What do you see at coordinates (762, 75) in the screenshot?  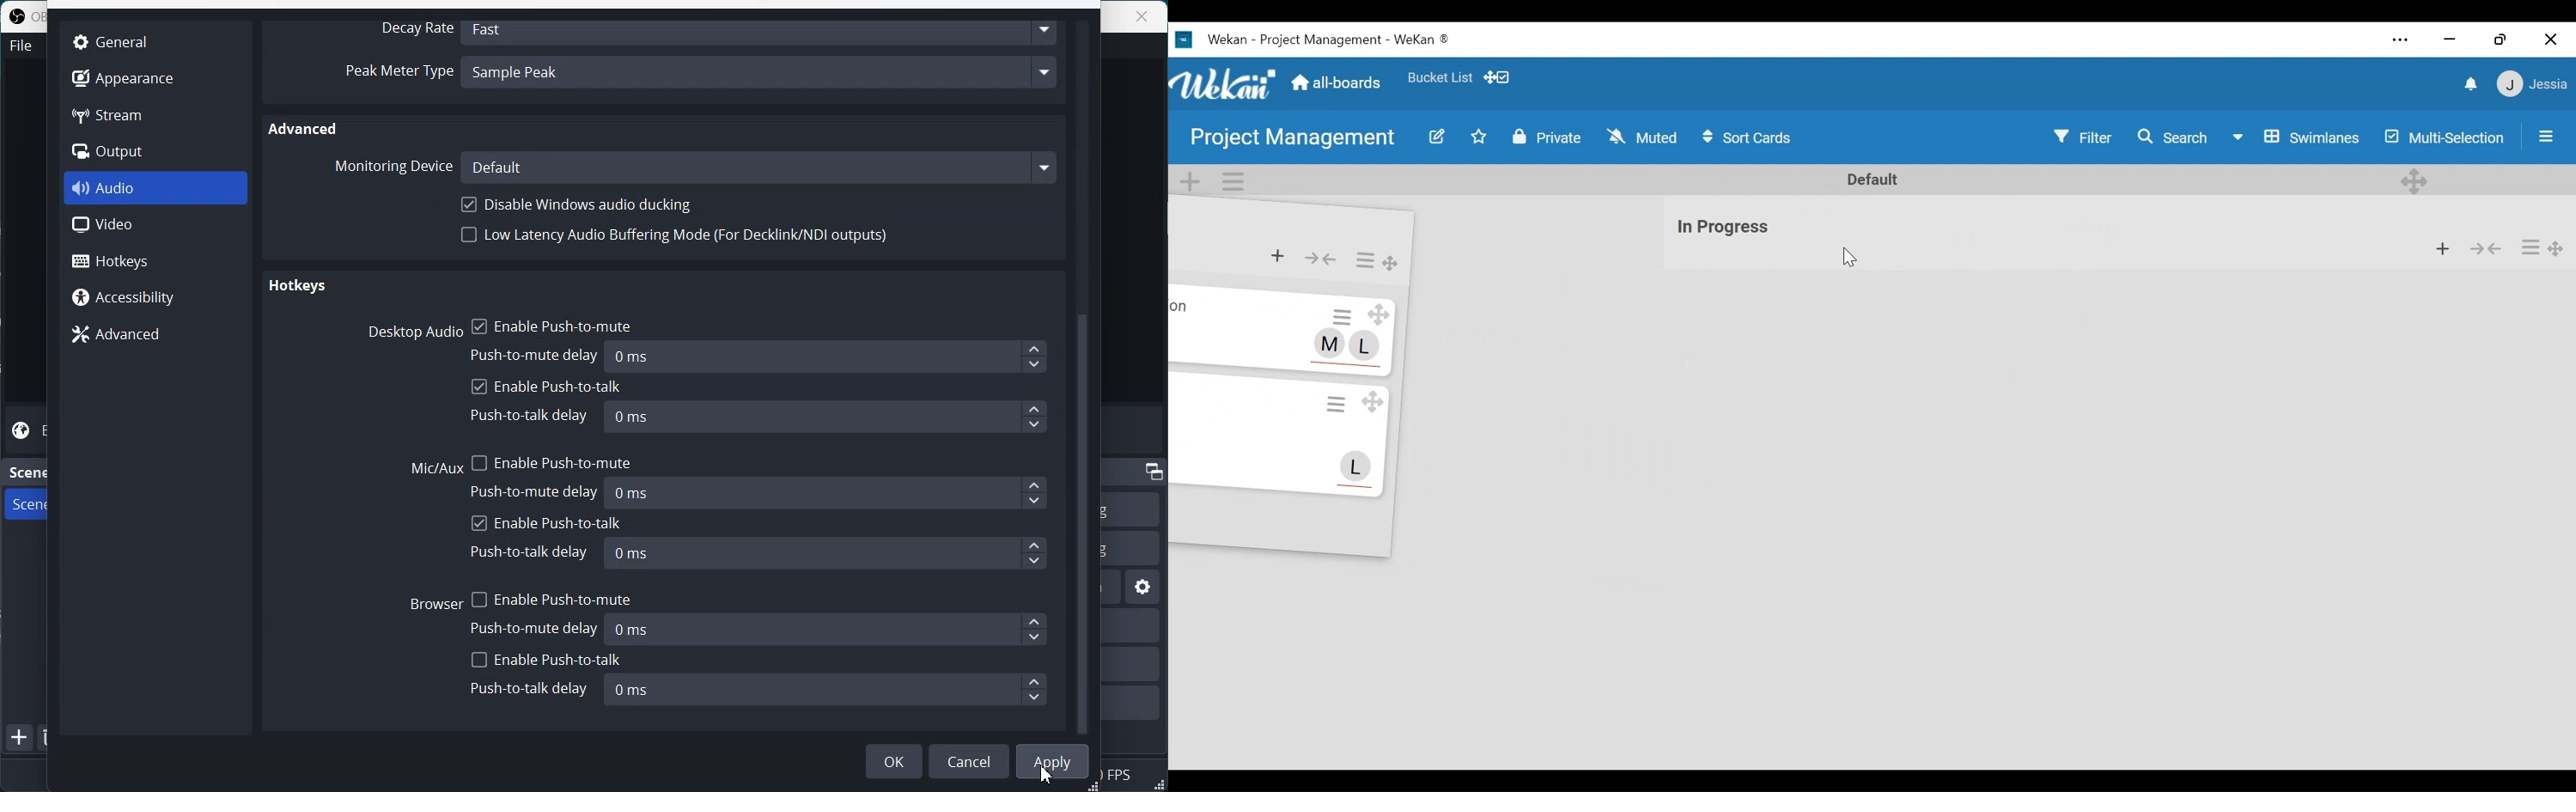 I see `Sample Peak` at bounding box center [762, 75].